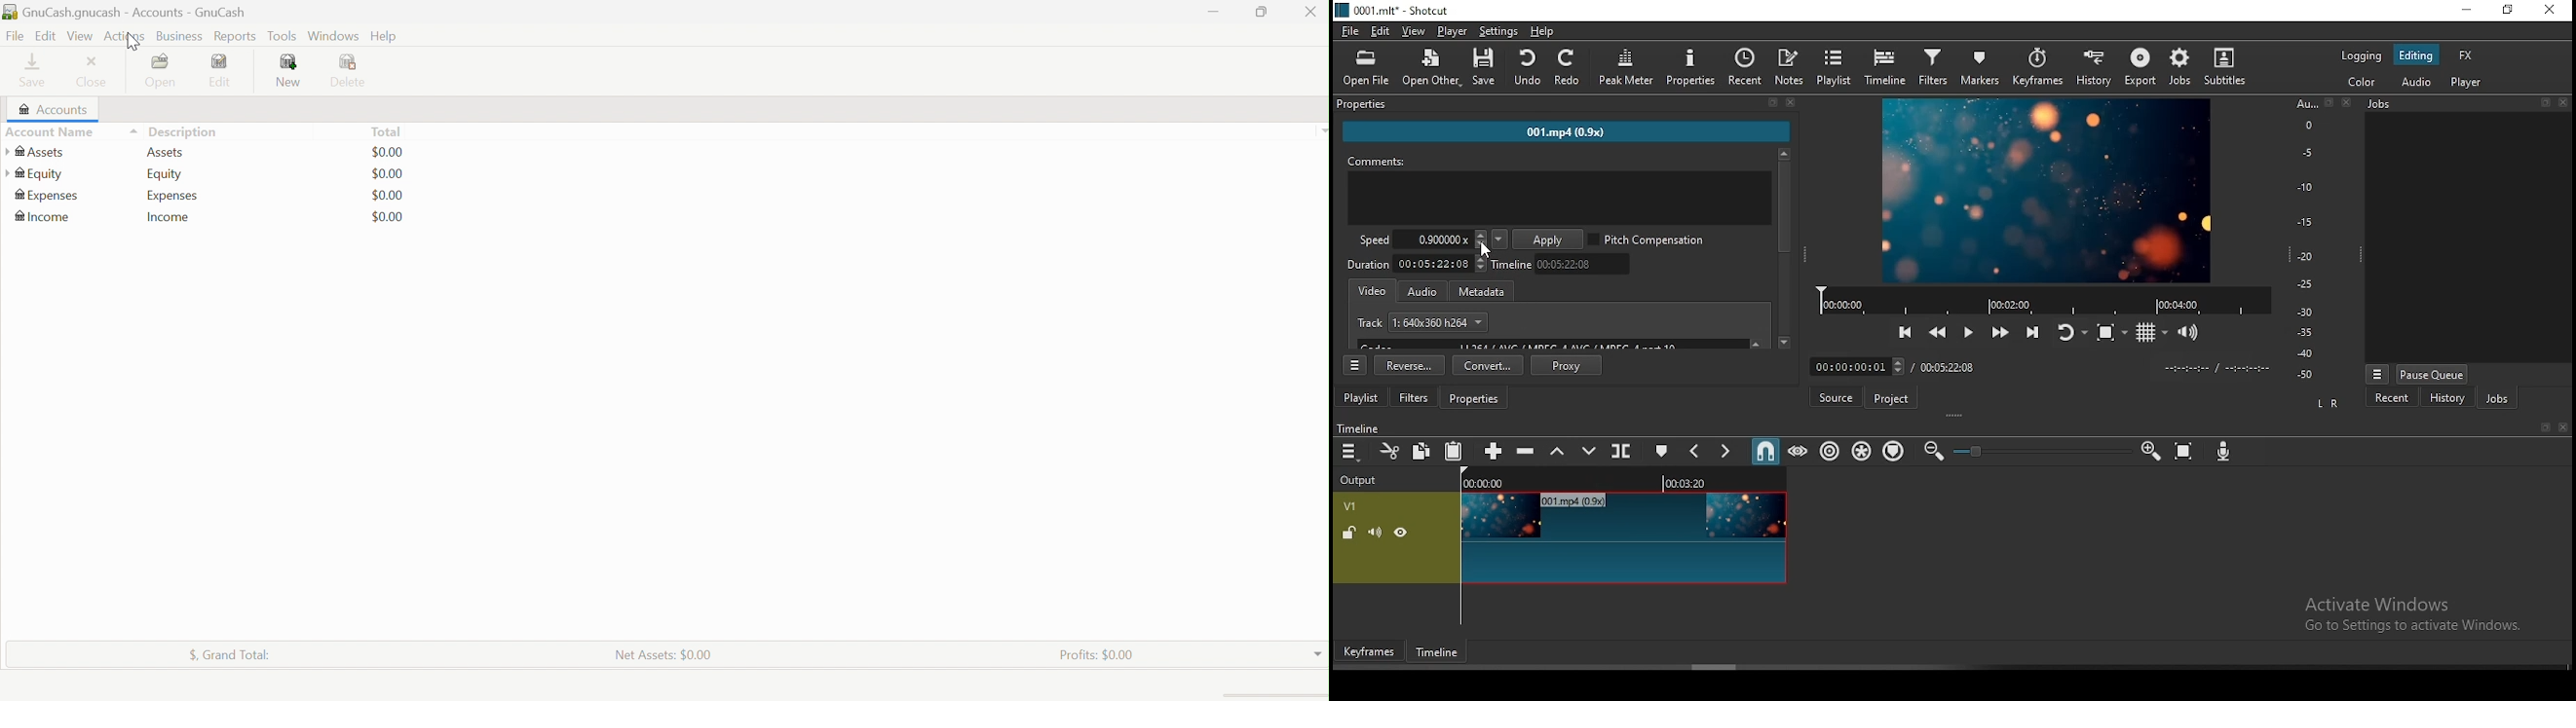 Image resolution: width=2576 pixels, height=728 pixels. Describe the element at coordinates (2552, 8) in the screenshot. I see `close window` at that location.